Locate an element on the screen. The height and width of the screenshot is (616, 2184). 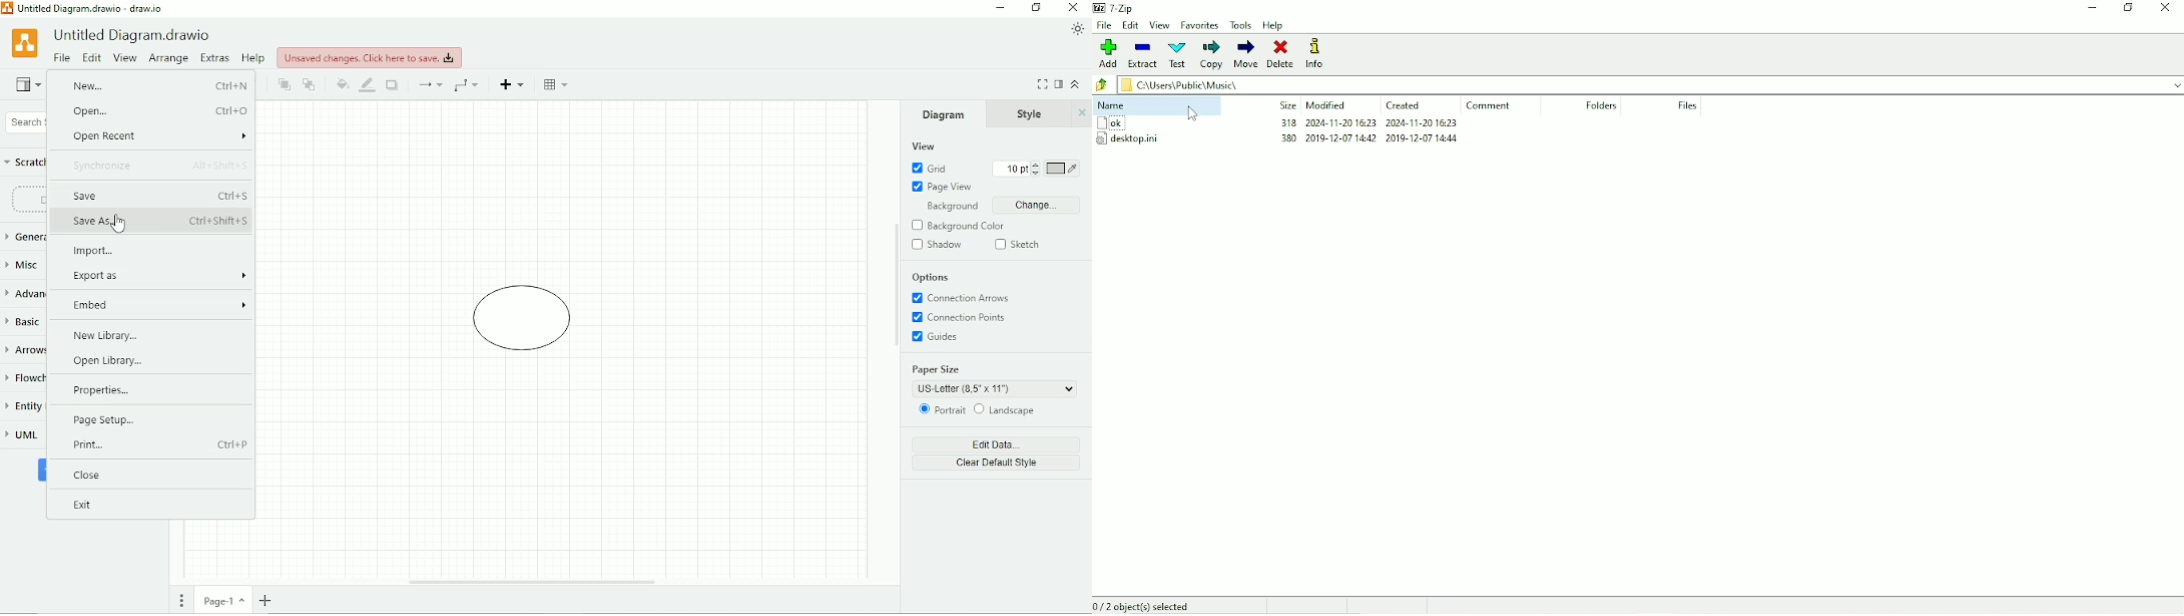
Page number is located at coordinates (224, 603).